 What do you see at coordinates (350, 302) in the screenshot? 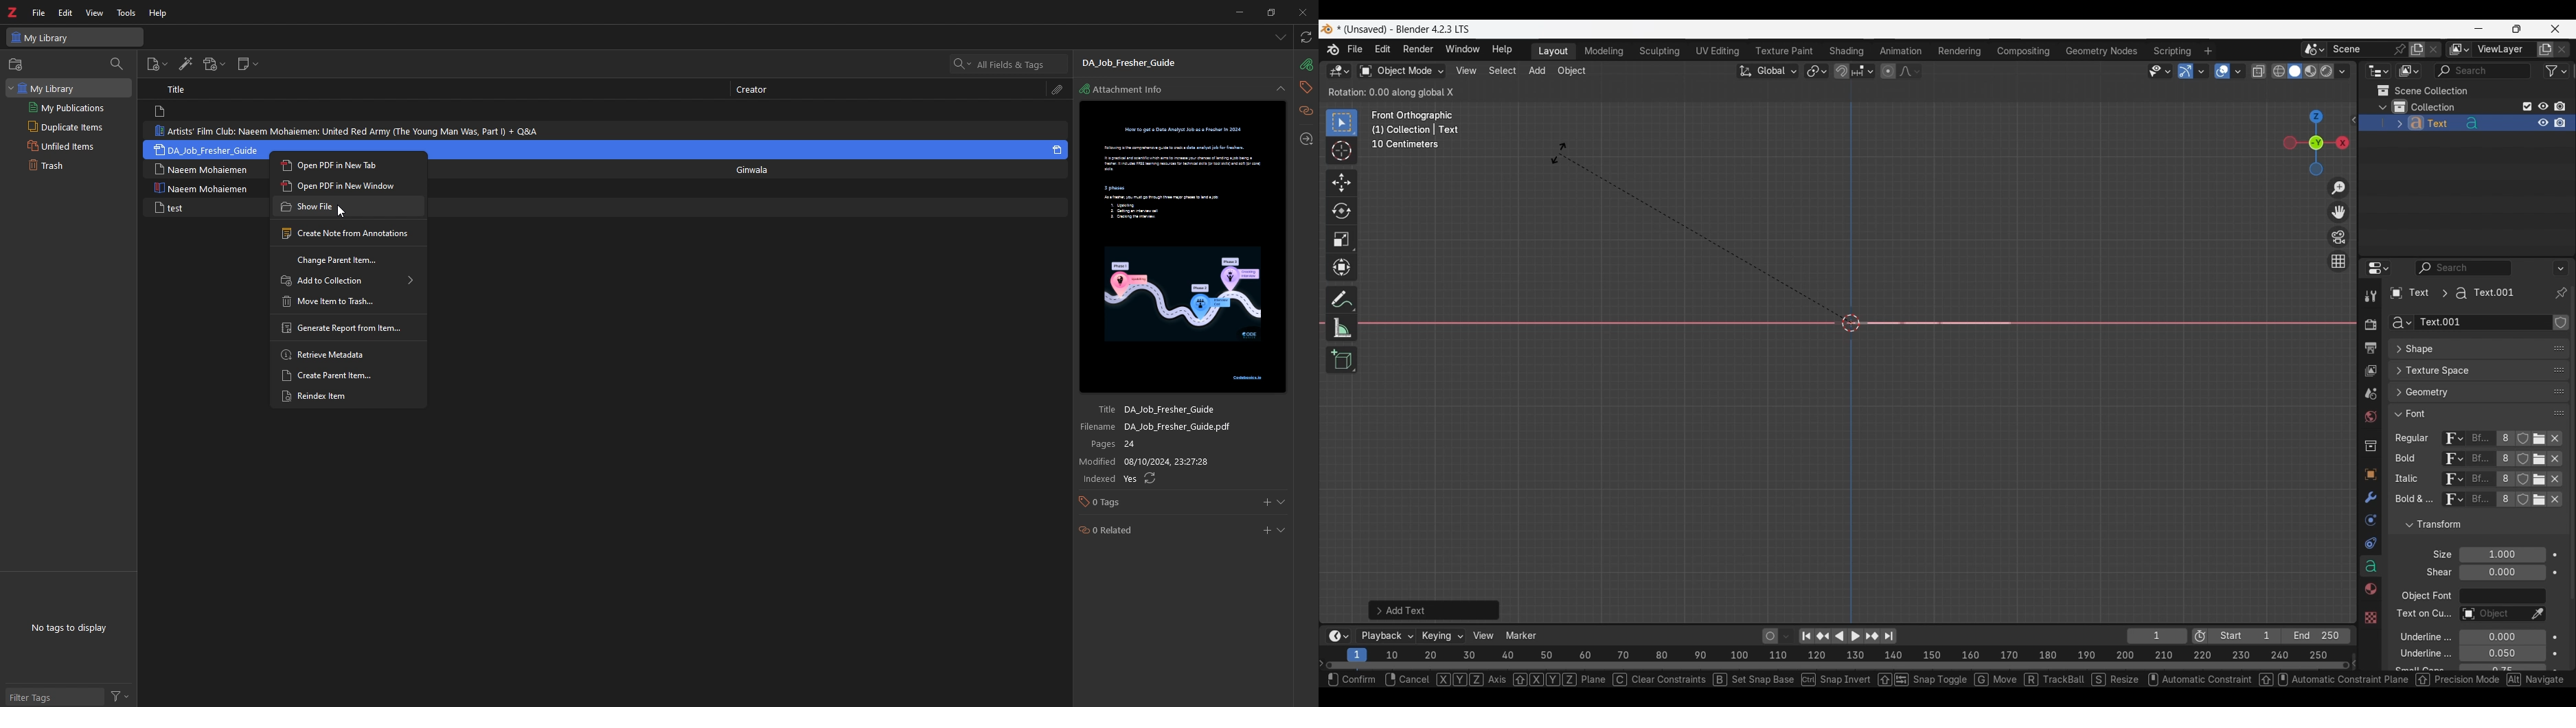
I see `move item to trash` at bounding box center [350, 302].